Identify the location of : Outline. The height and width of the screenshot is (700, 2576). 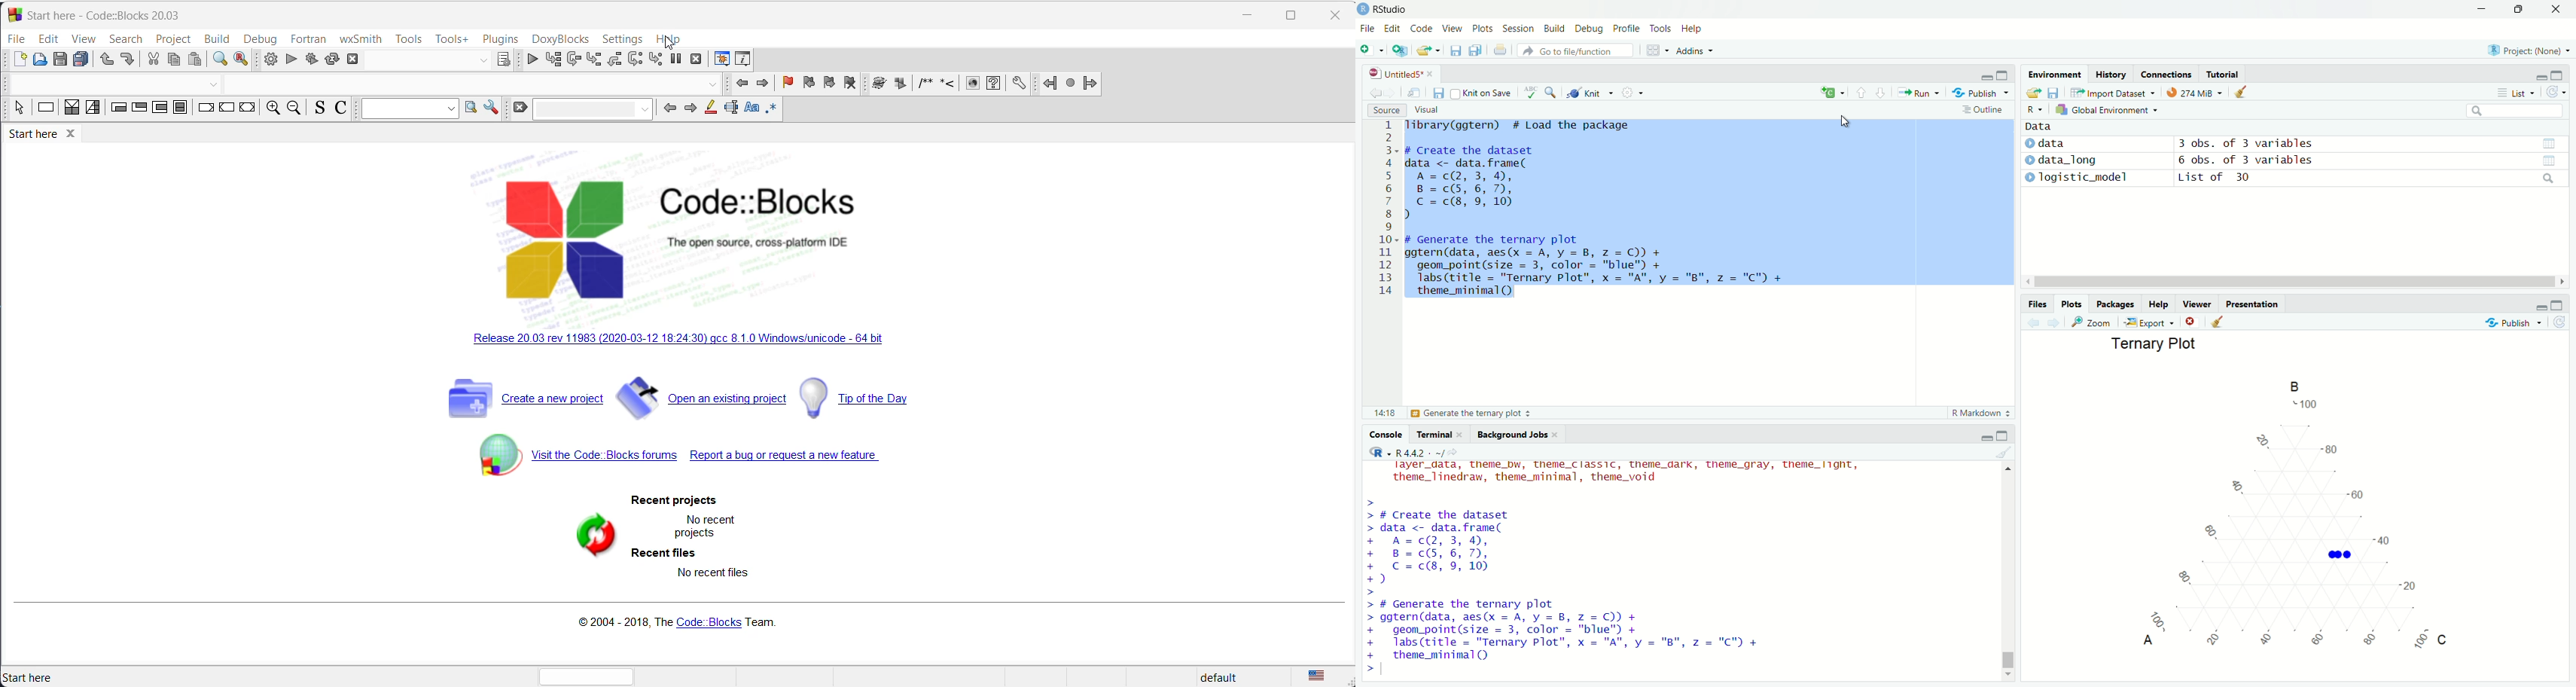
(1981, 111).